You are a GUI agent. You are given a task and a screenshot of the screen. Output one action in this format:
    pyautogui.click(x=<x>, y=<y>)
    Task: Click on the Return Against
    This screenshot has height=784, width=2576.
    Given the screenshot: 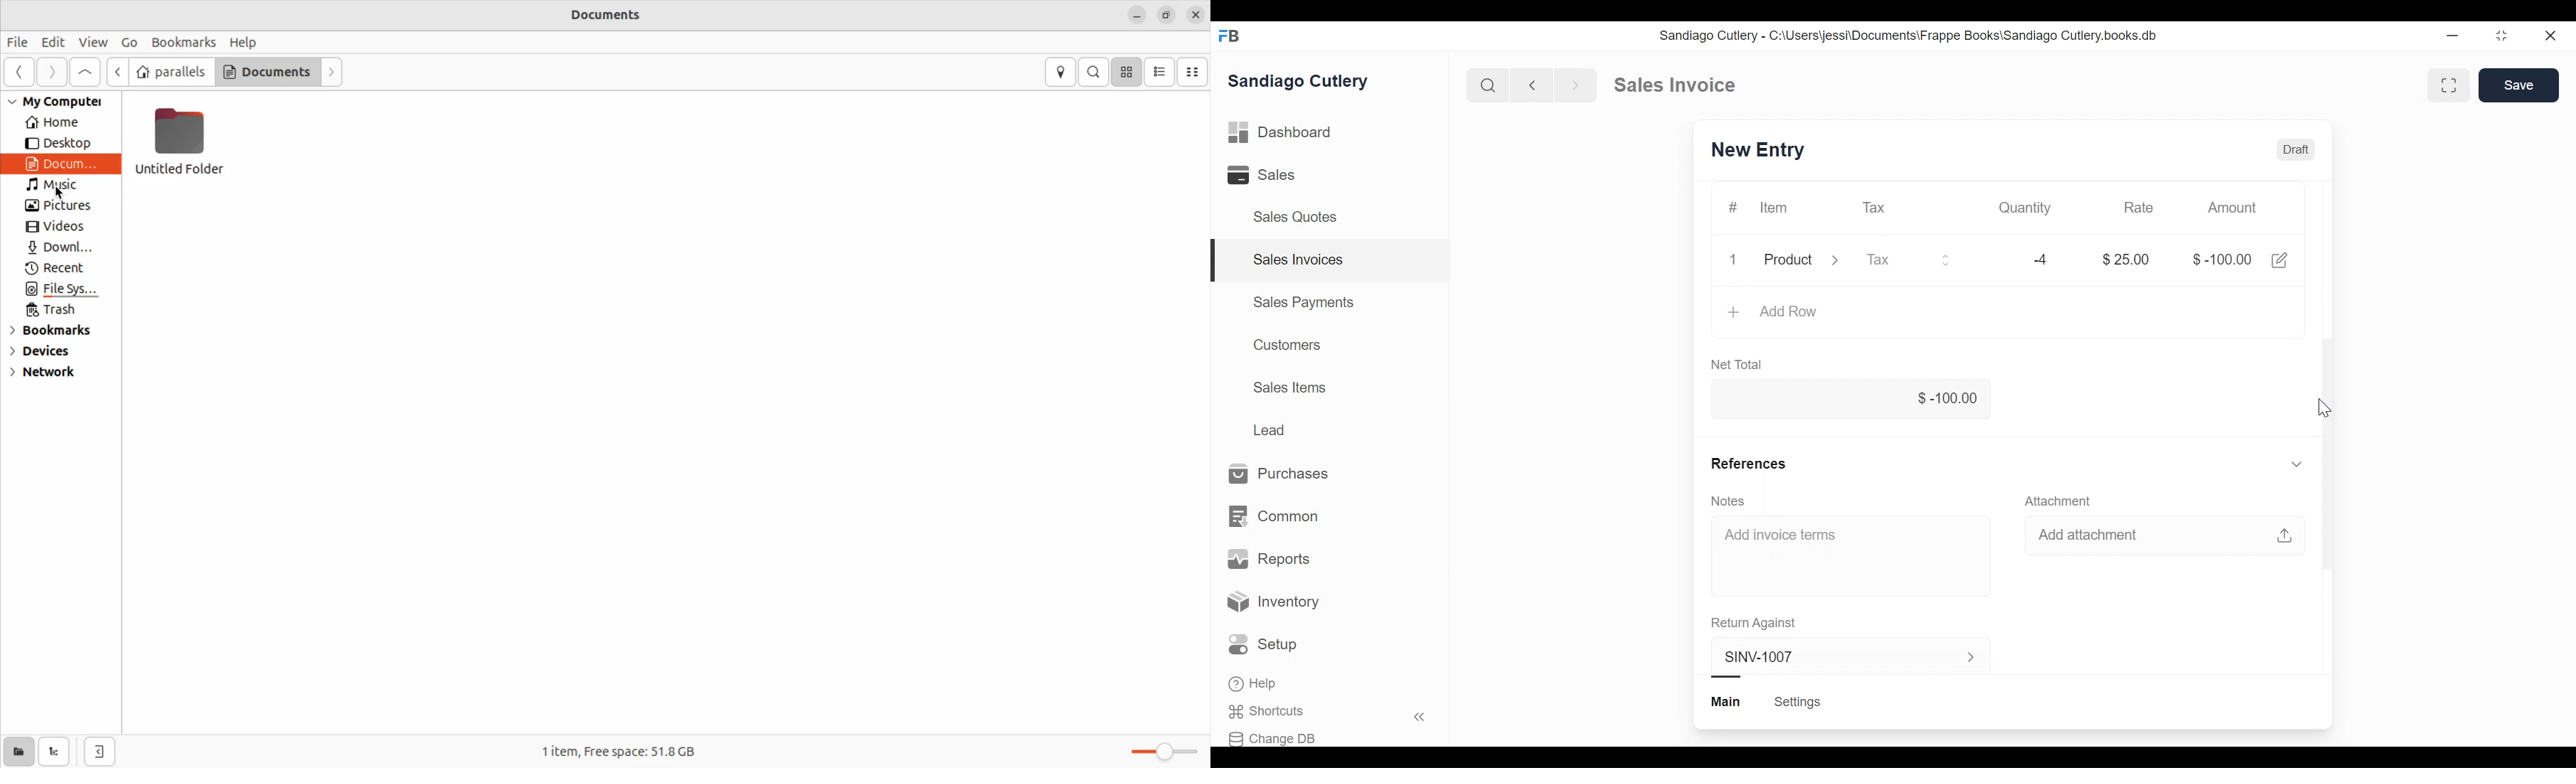 What is the action you would take?
    pyautogui.click(x=1754, y=623)
    